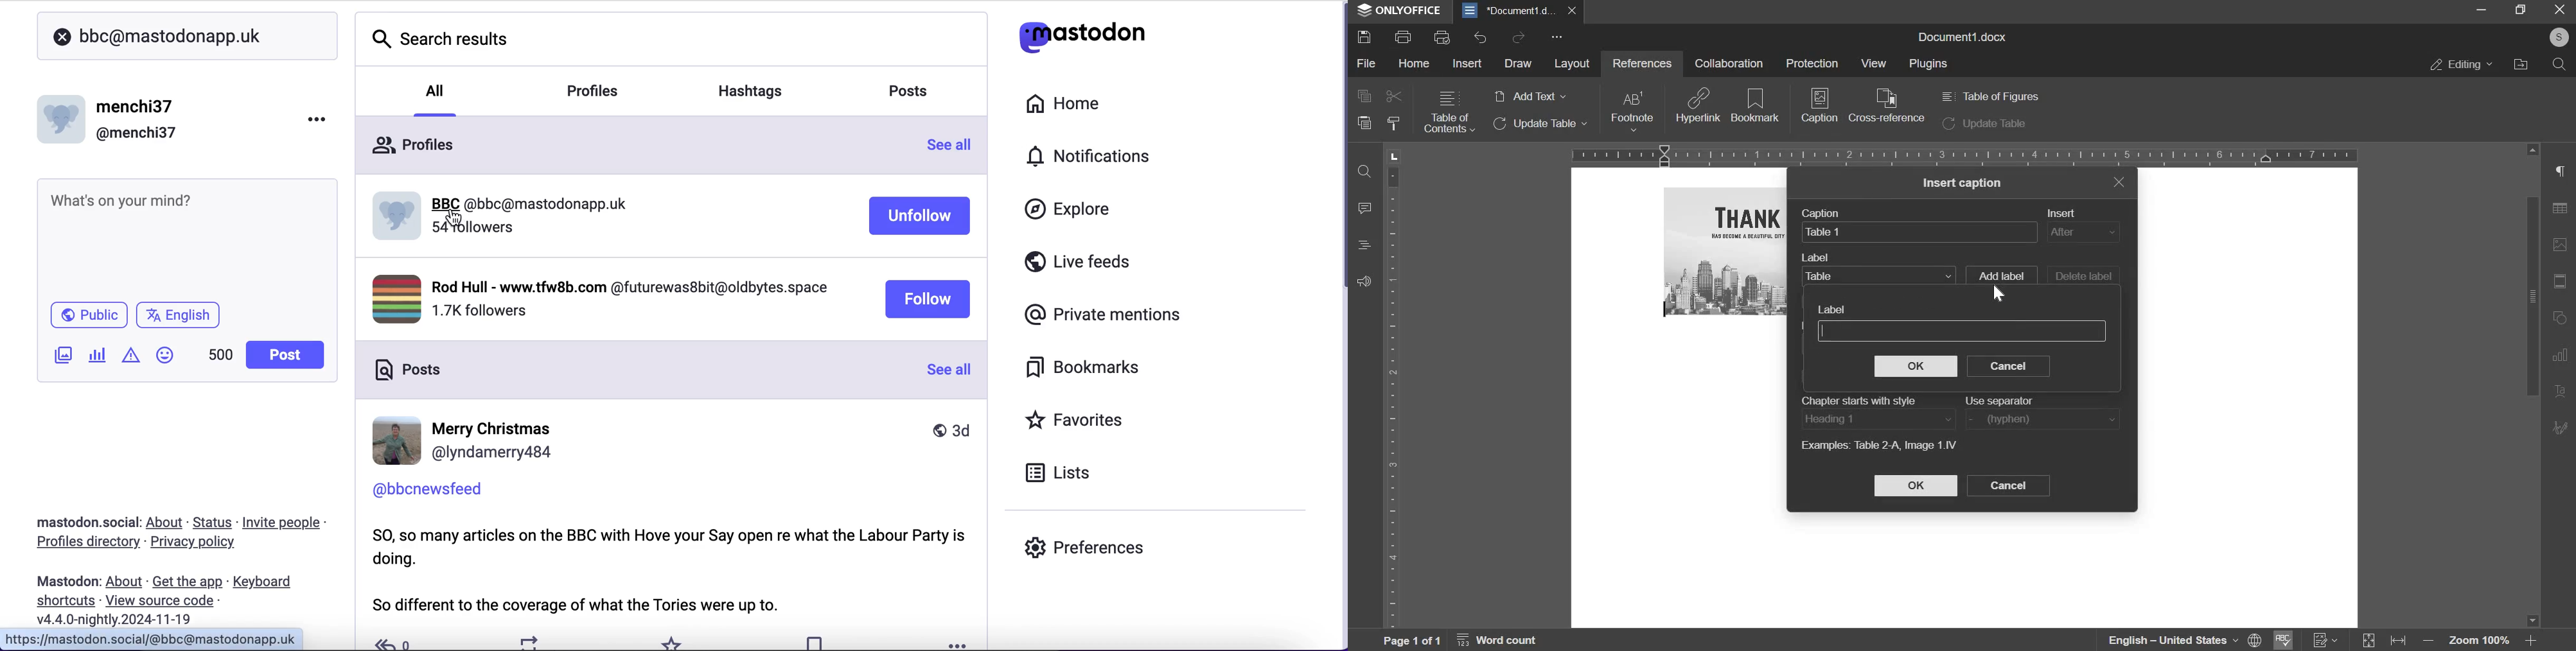 The width and height of the screenshot is (2576, 672). Describe the element at coordinates (1086, 368) in the screenshot. I see `bookmarks` at that location.